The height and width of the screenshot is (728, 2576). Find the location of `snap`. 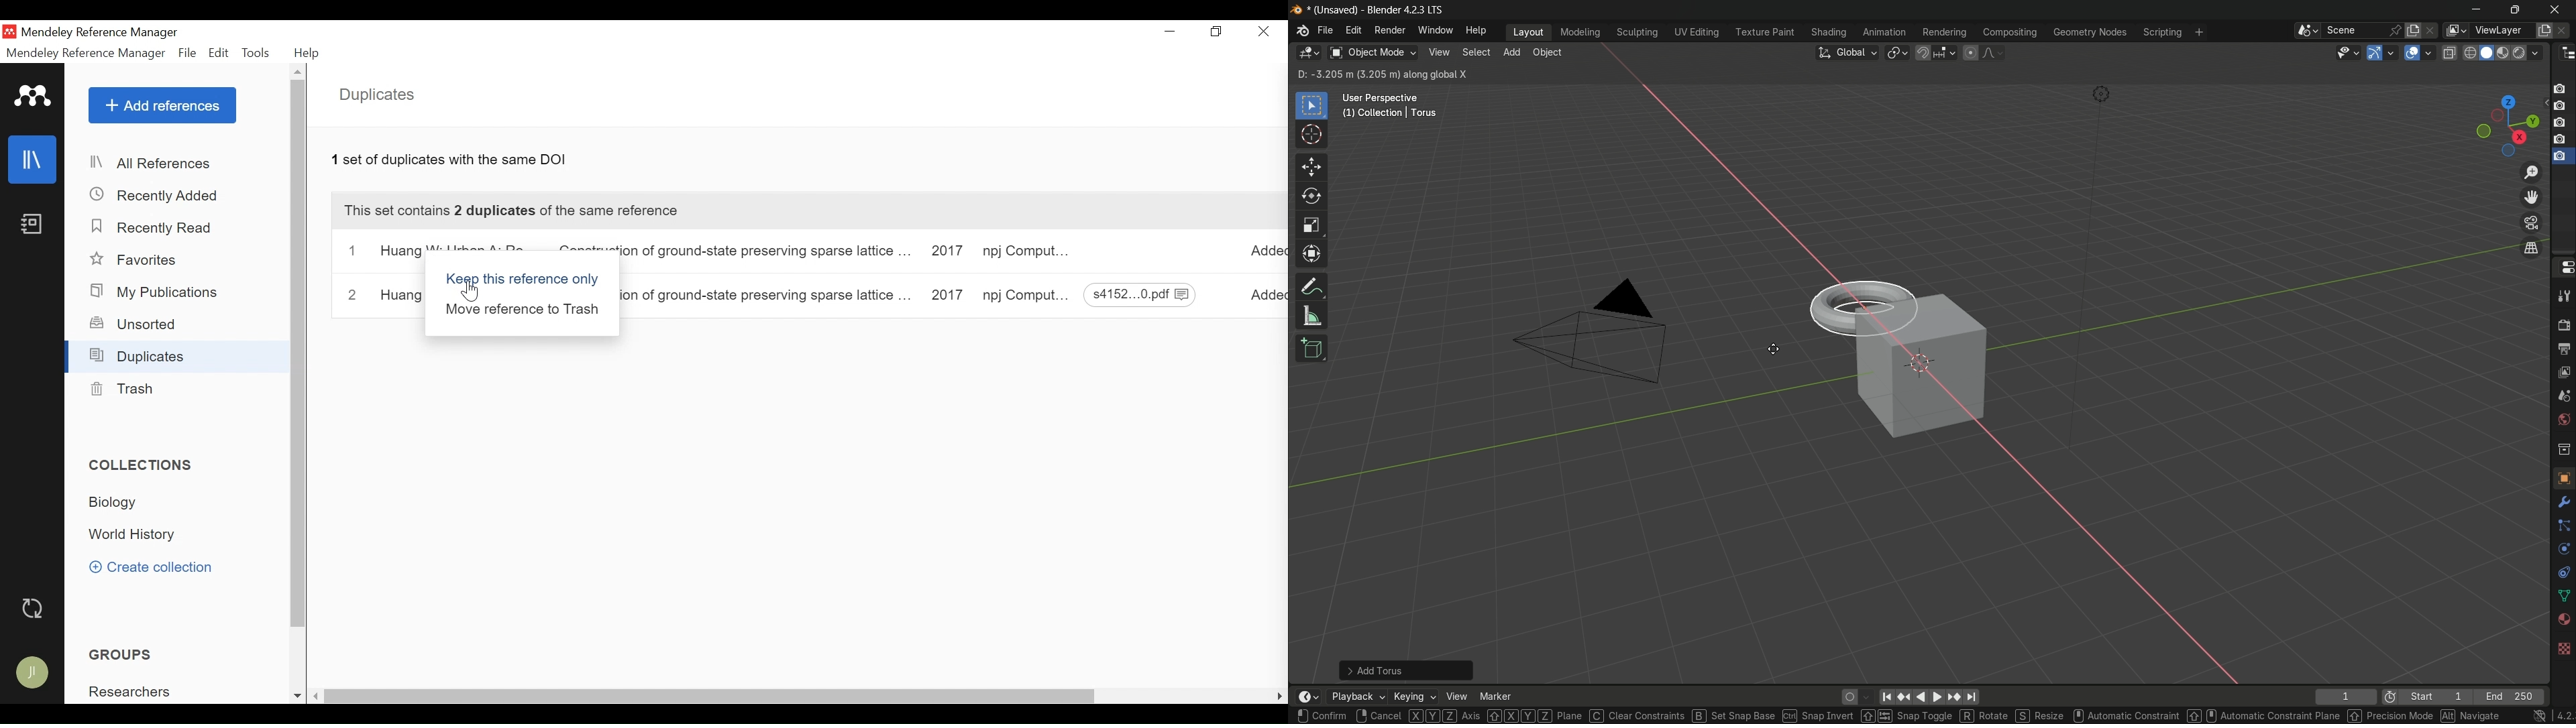

snap is located at coordinates (1935, 52).